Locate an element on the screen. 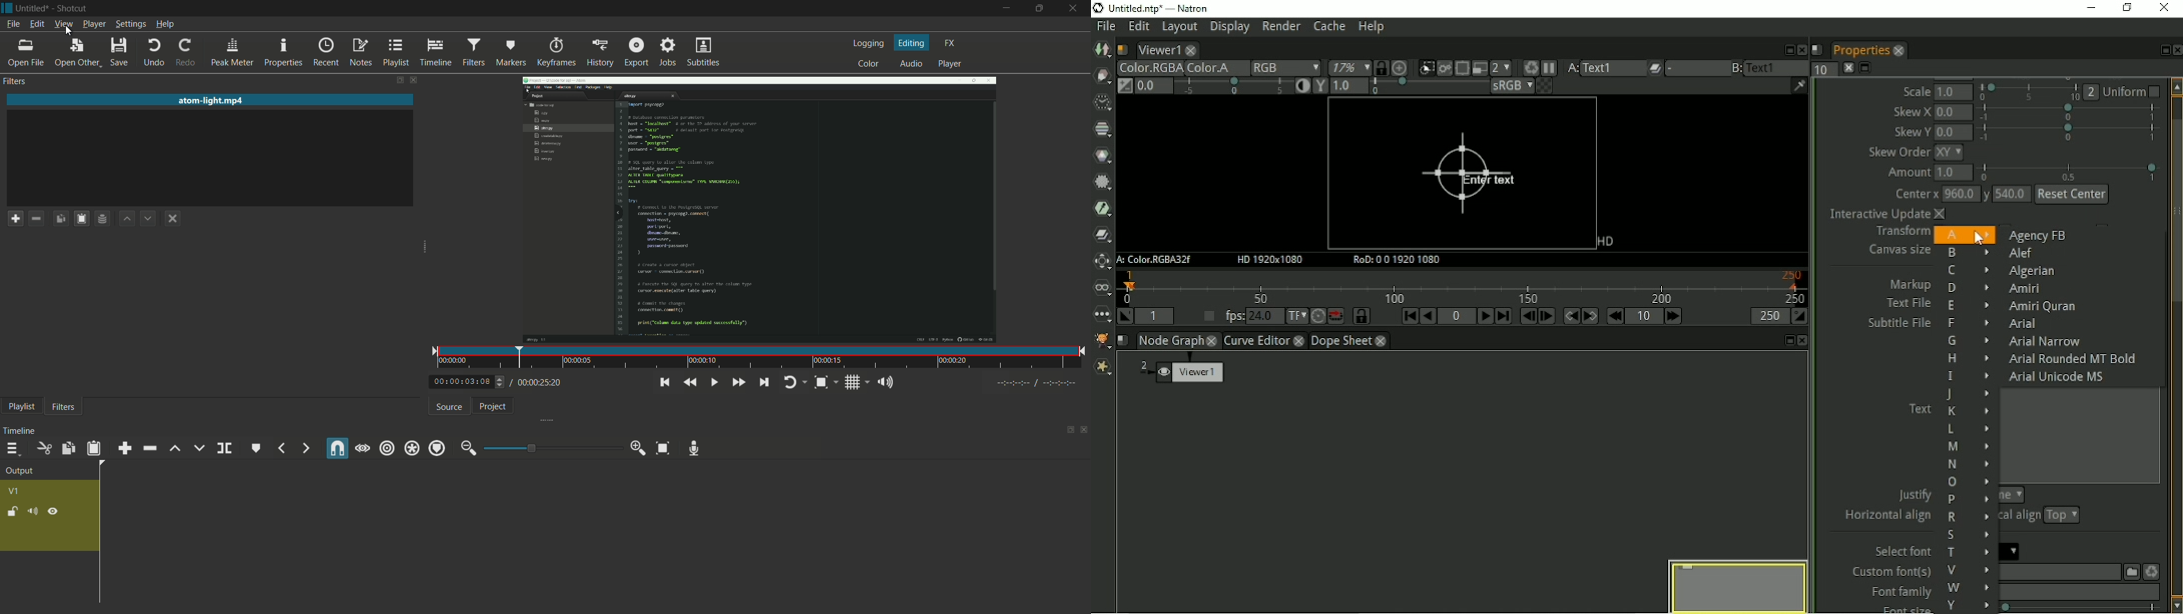 This screenshot has height=616, width=2184. current time is located at coordinates (462, 381).